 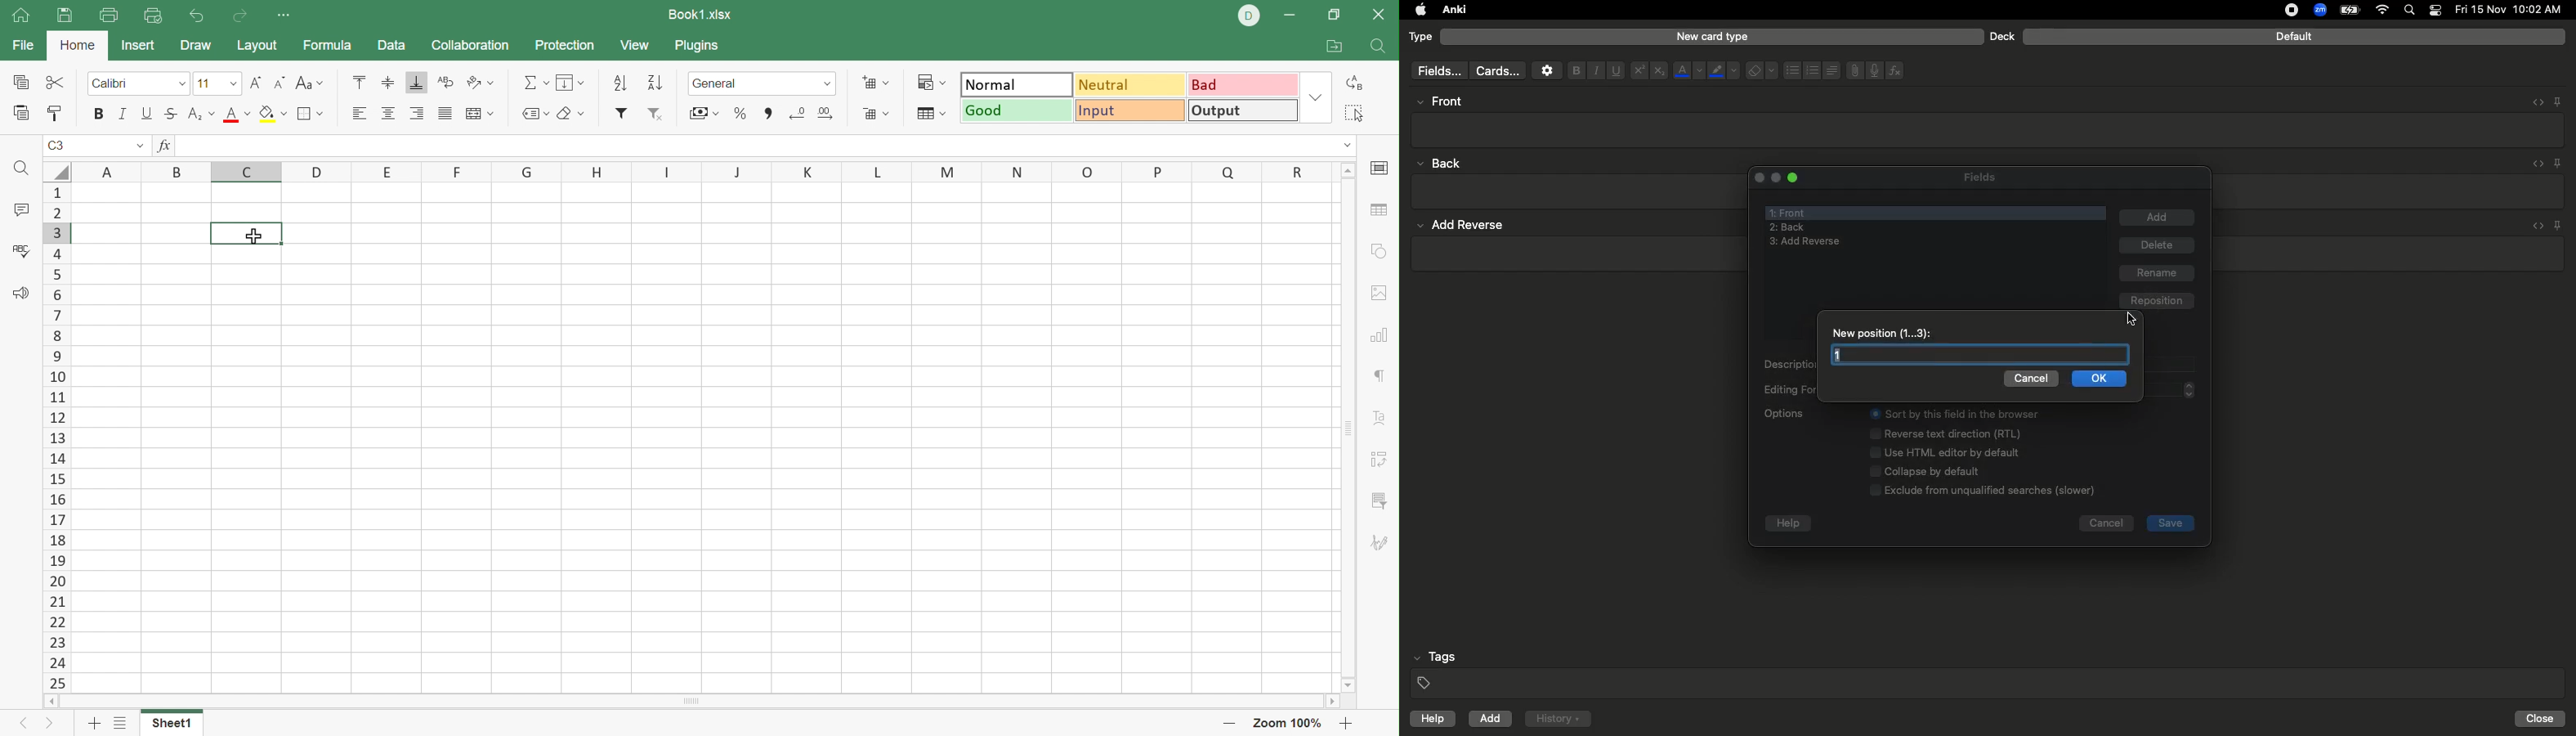 I want to click on Protection, so click(x=566, y=46).